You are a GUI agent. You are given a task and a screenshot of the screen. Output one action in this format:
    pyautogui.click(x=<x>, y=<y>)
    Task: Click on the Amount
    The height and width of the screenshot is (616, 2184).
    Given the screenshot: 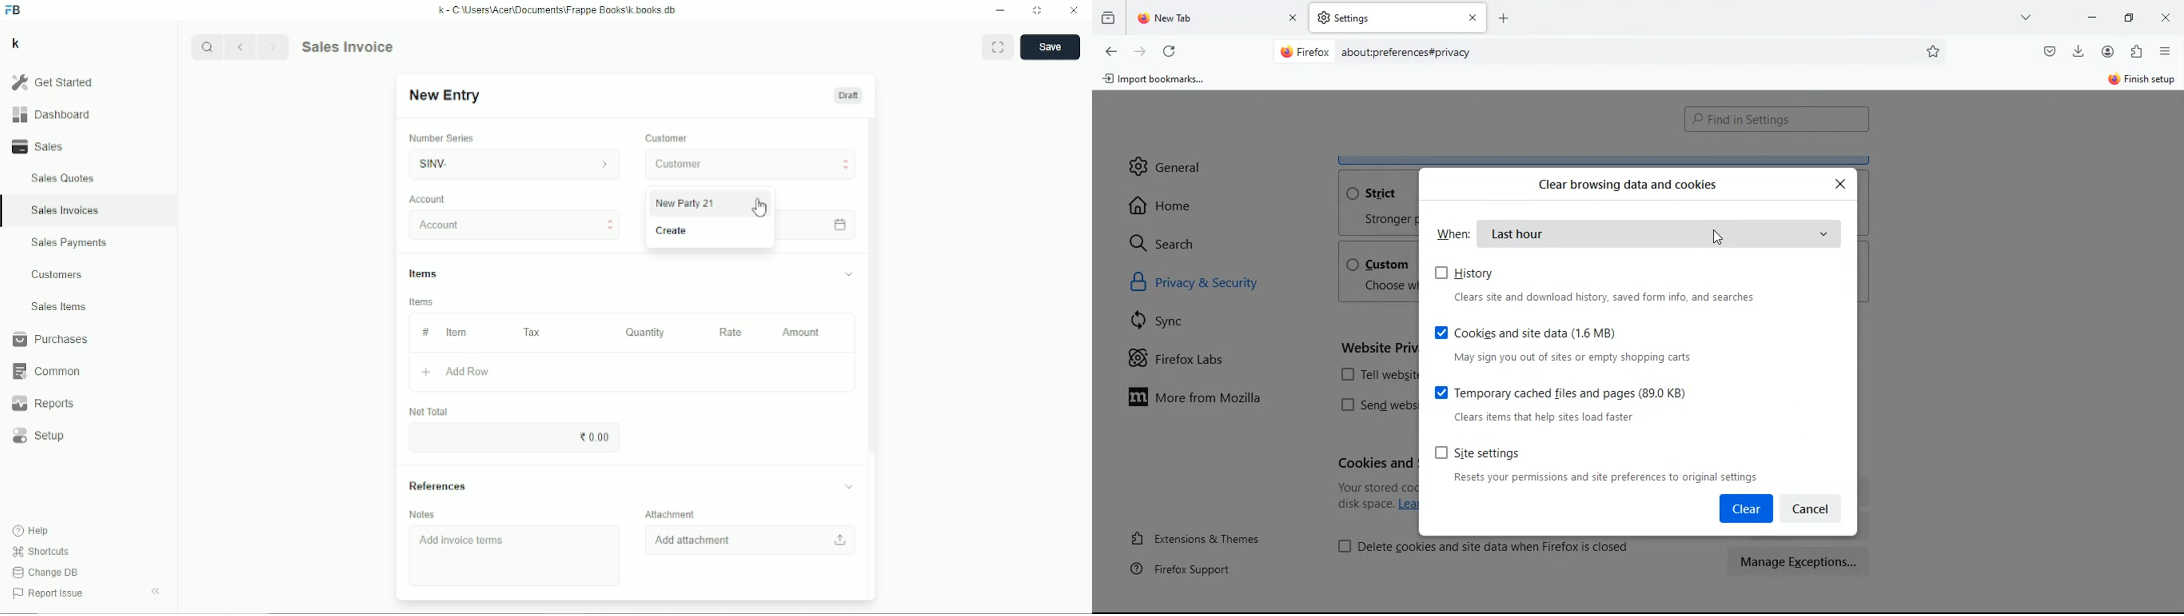 What is the action you would take?
    pyautogui.click(x=802, y=332)
    